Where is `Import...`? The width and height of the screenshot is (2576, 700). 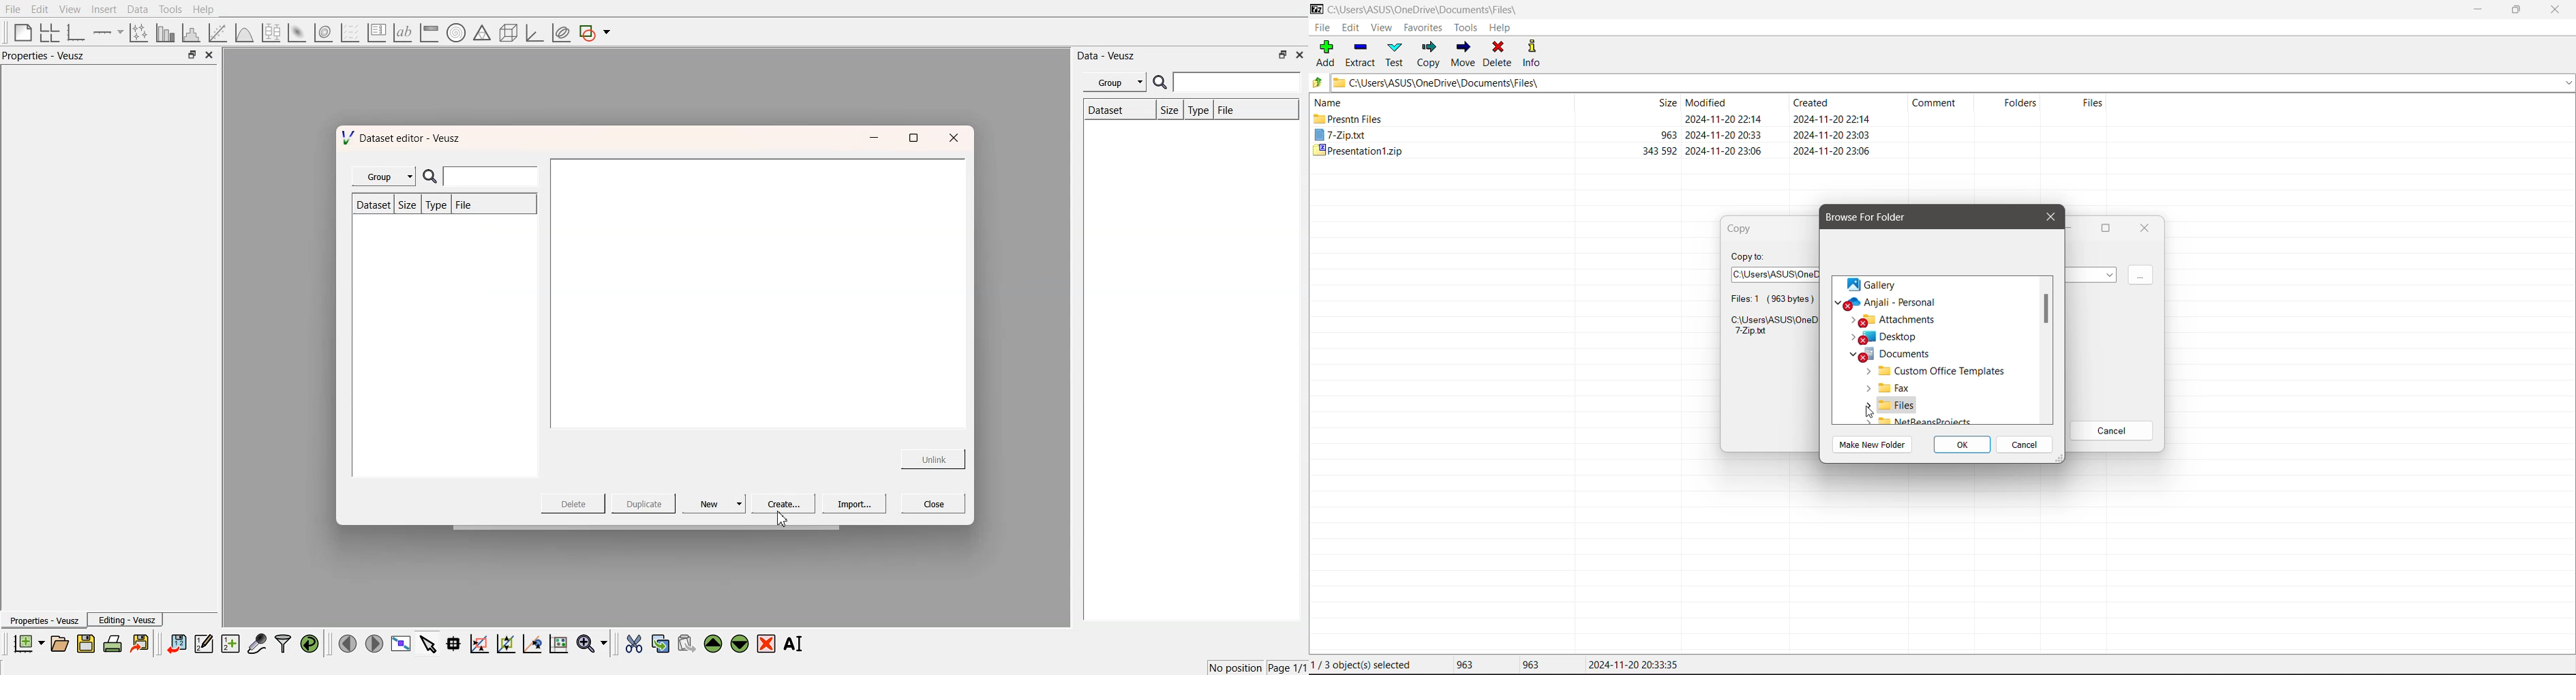
Import... is located at coordinates (854, 504).